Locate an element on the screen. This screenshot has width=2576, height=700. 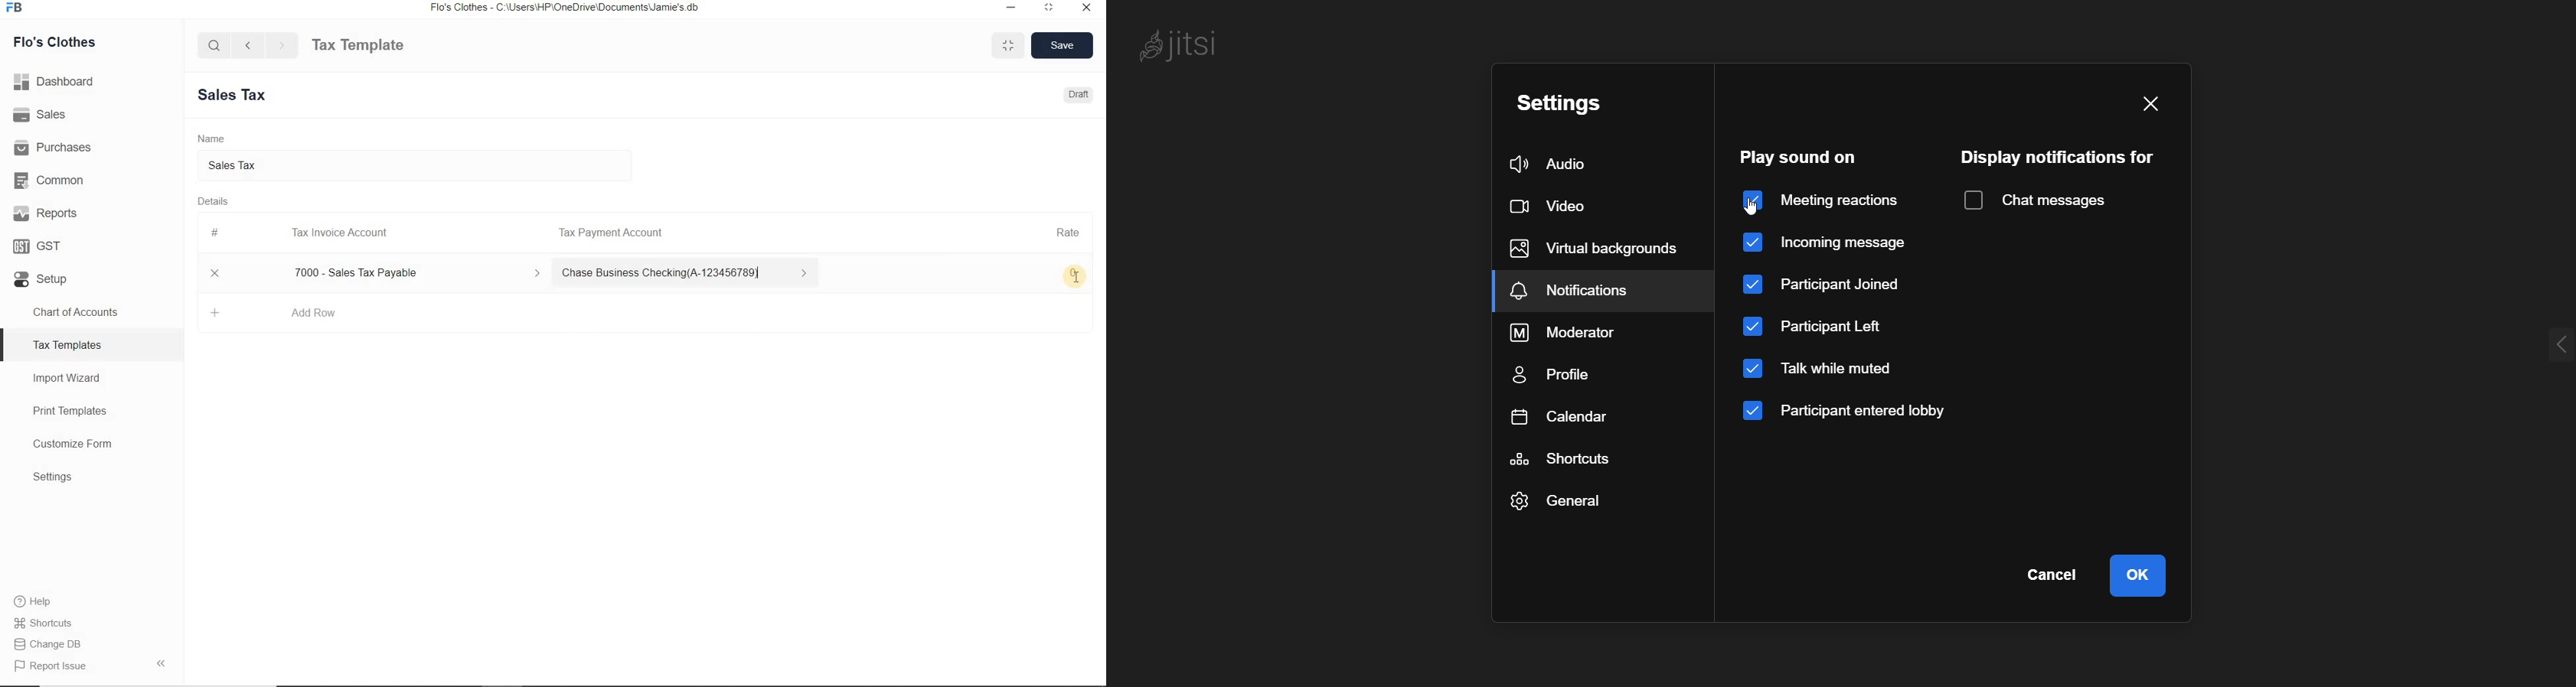
Chase Business Checking(A-123456789) is located at coordinates (687, 274).